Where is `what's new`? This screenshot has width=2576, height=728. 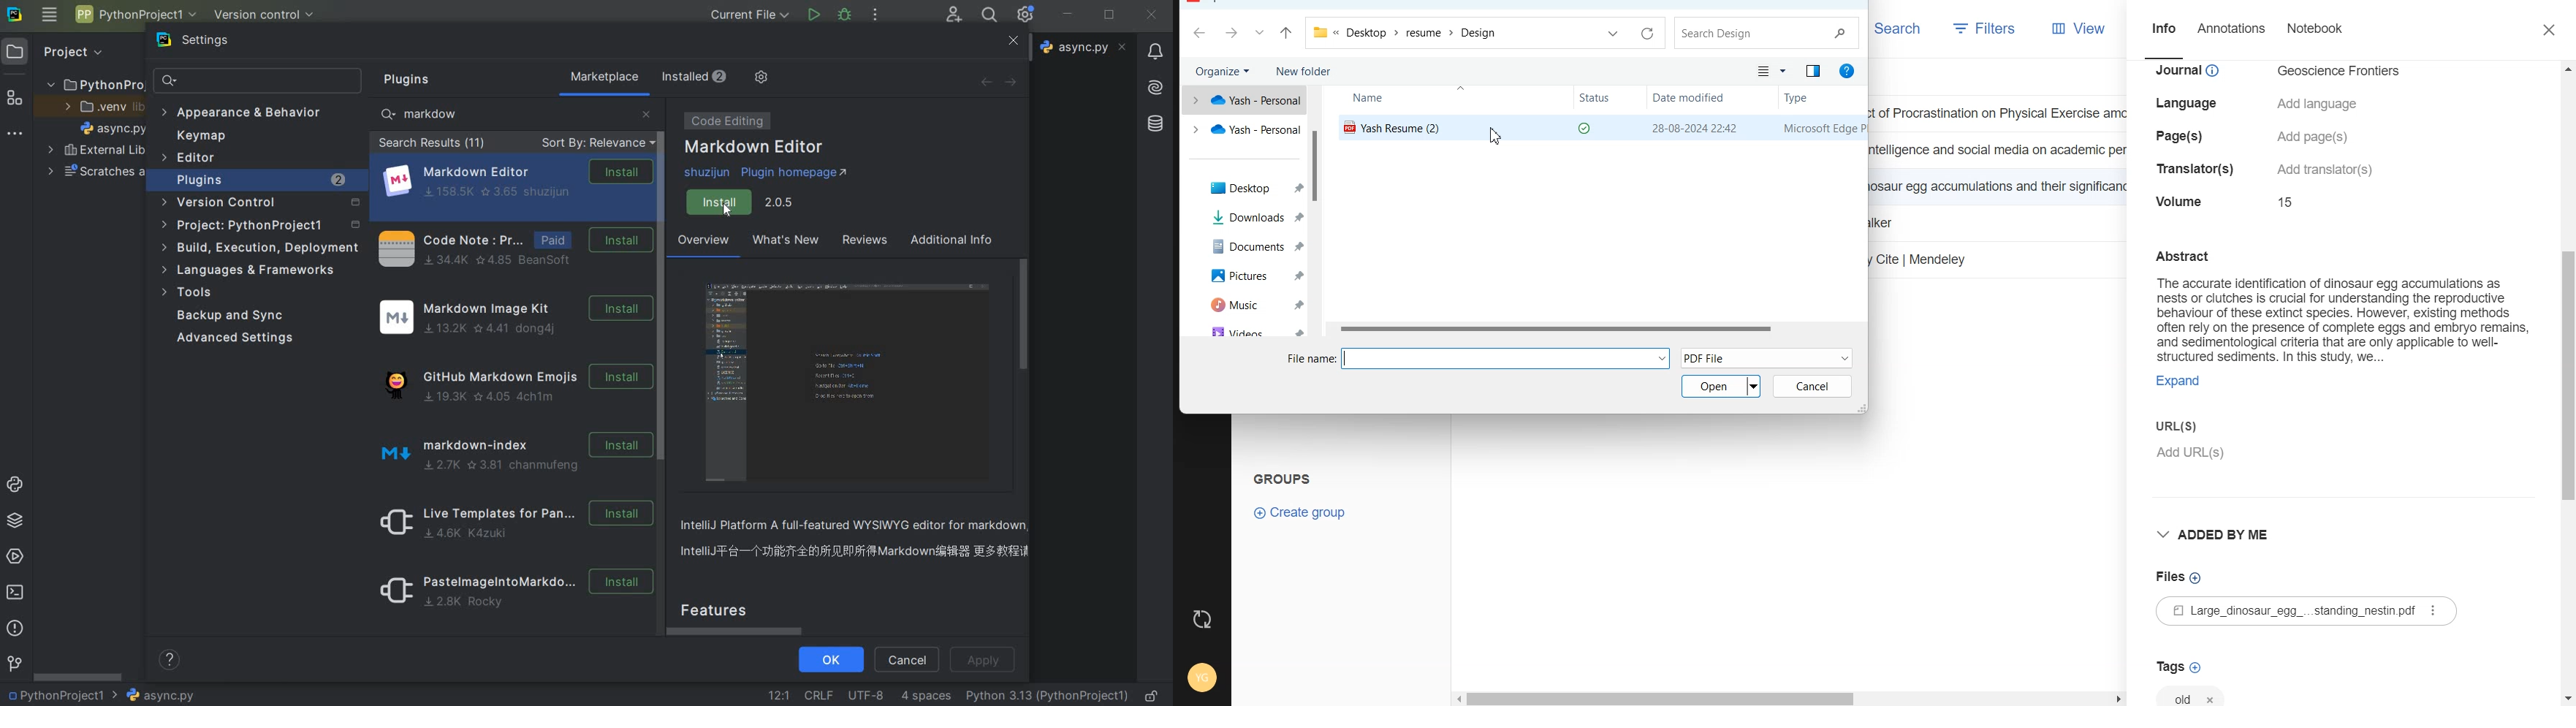 what's new is located at coordinates (784, 242).